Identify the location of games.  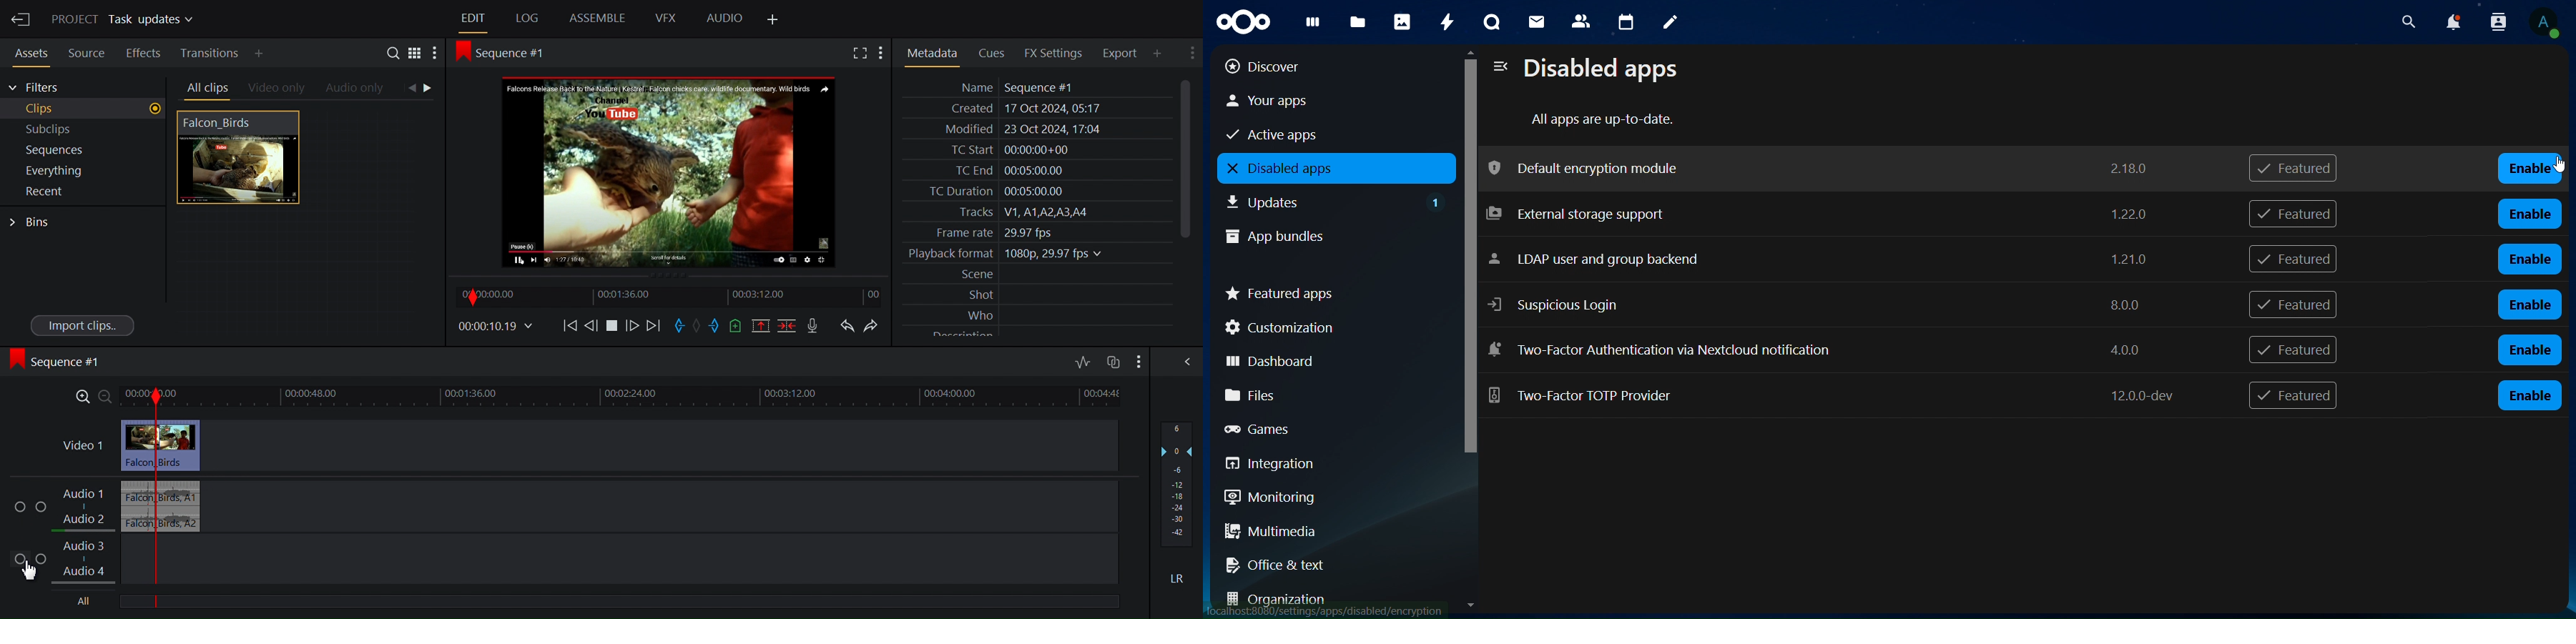
(1327, 428).